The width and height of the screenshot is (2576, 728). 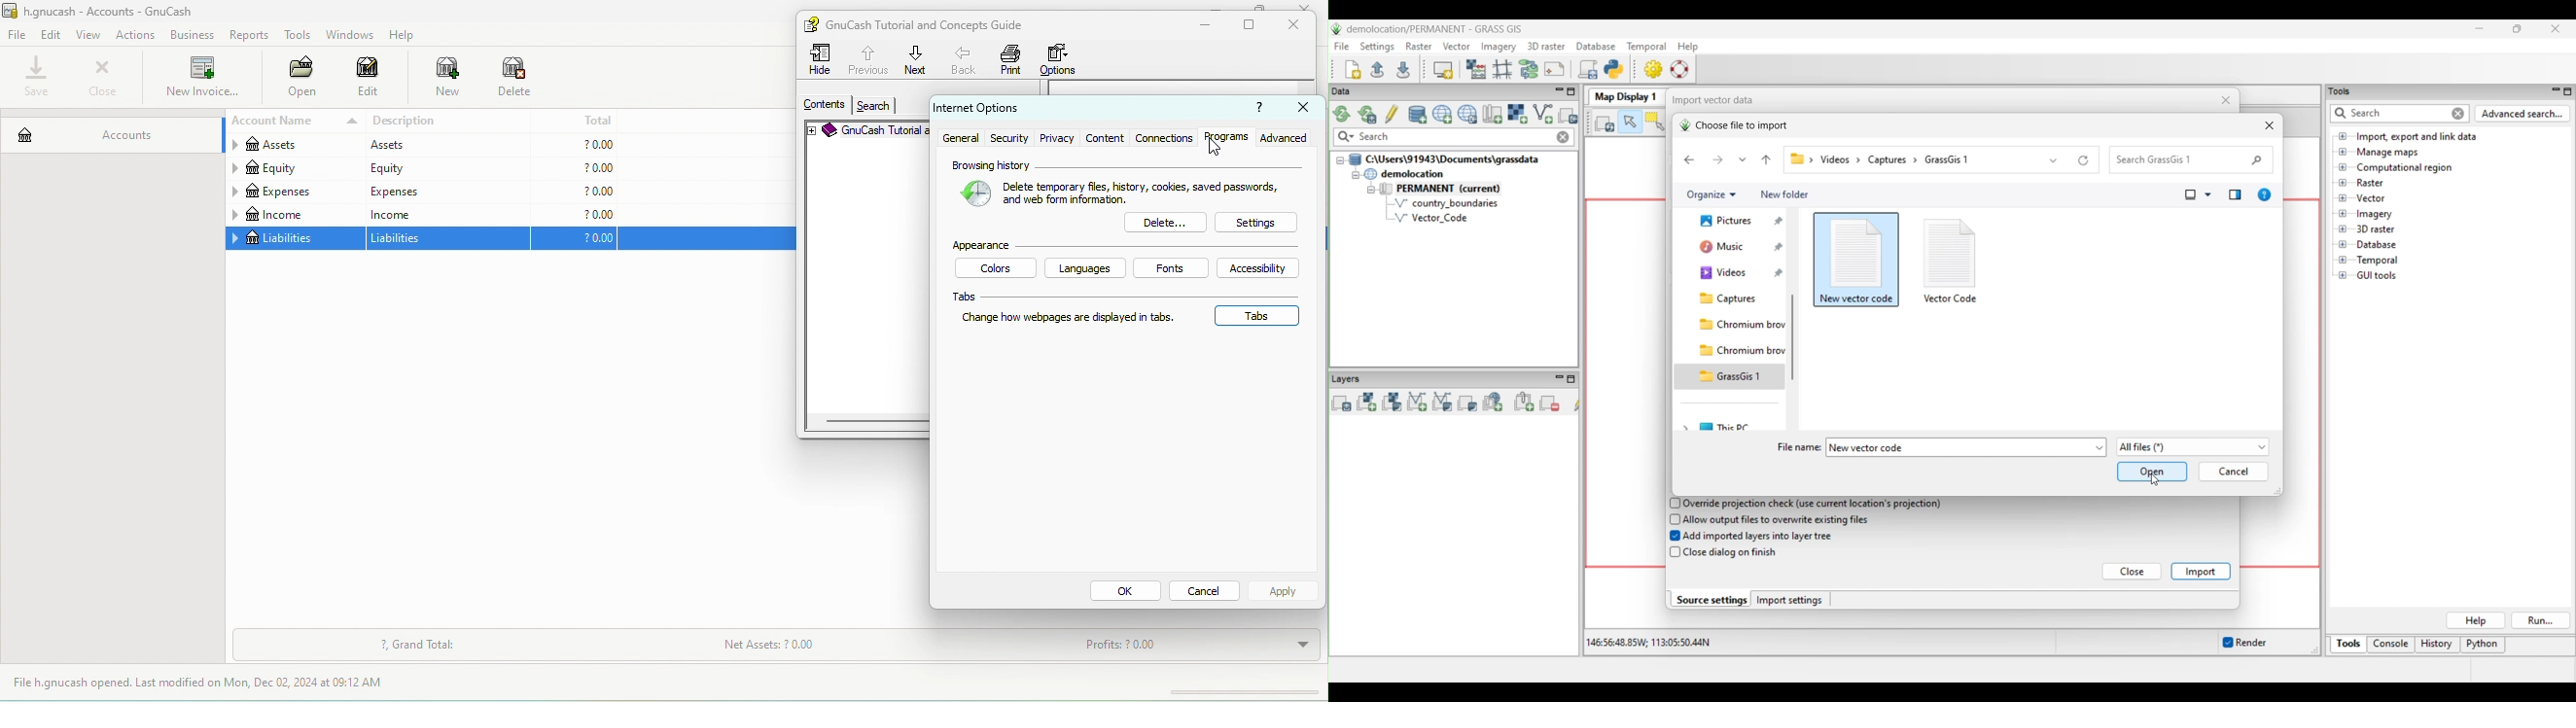 I want to click on hide, so click(x=823, y=59).